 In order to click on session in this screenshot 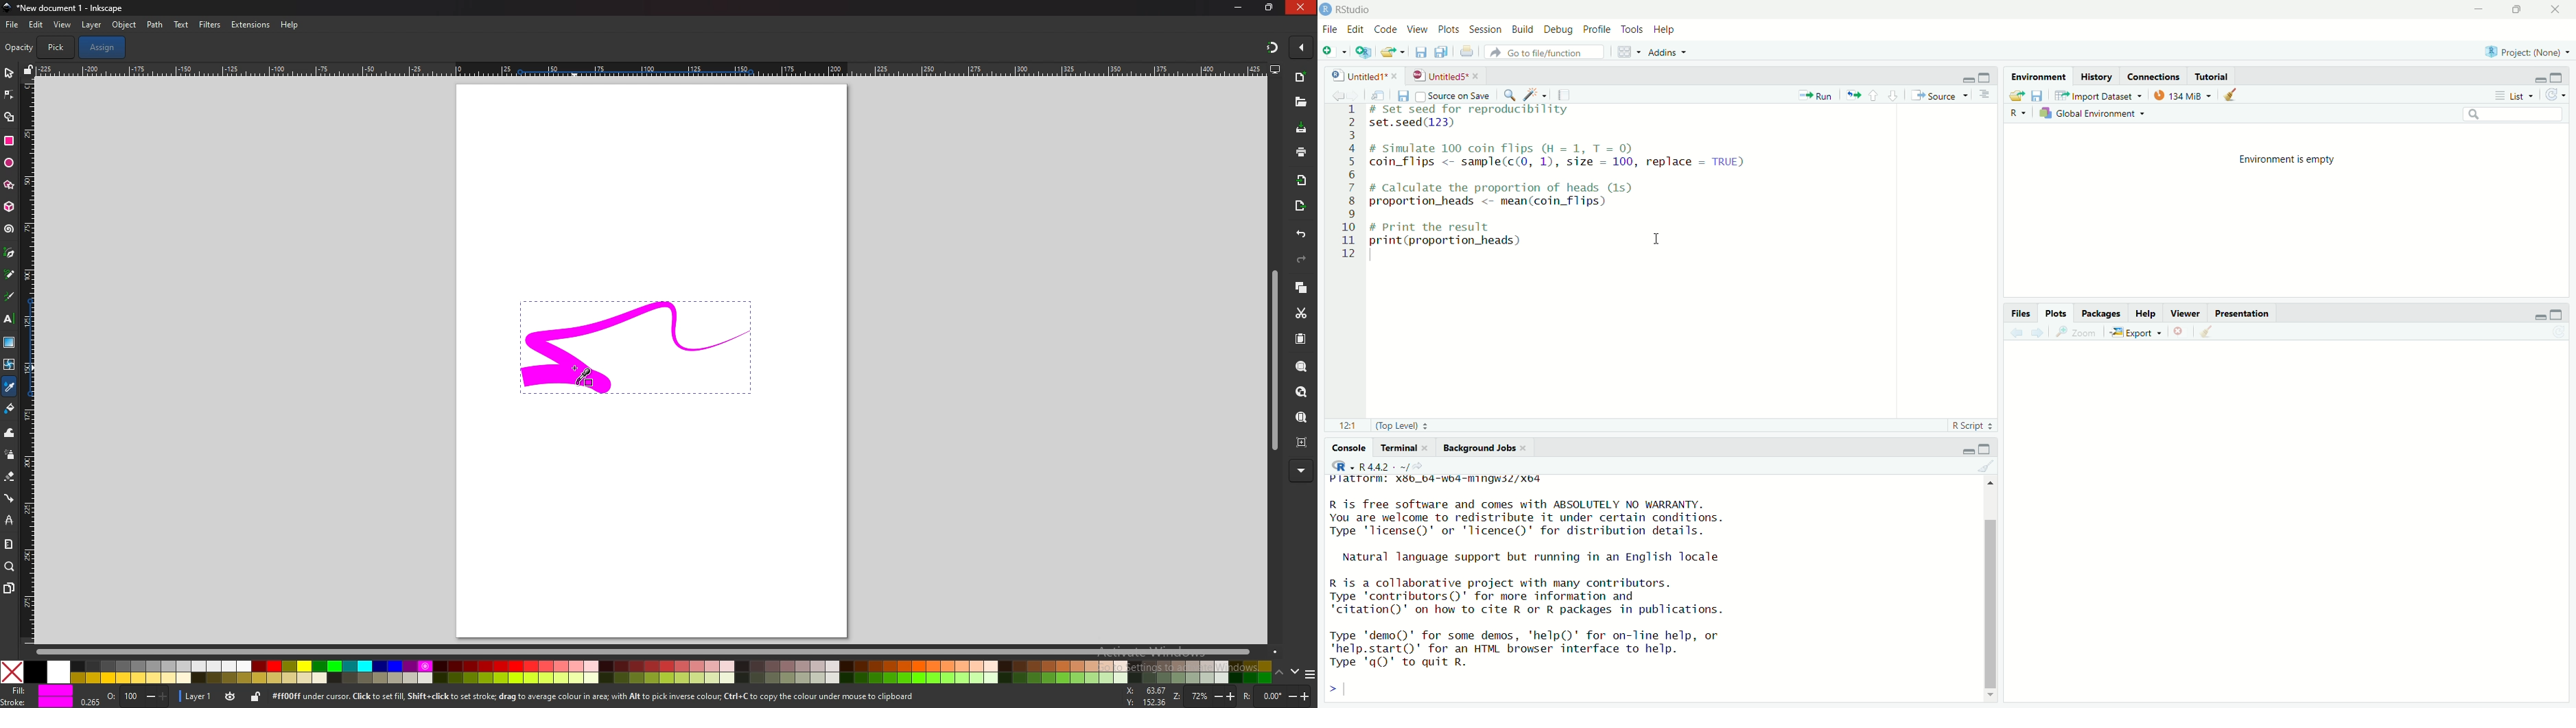, I will do `click(1485, 28)`.